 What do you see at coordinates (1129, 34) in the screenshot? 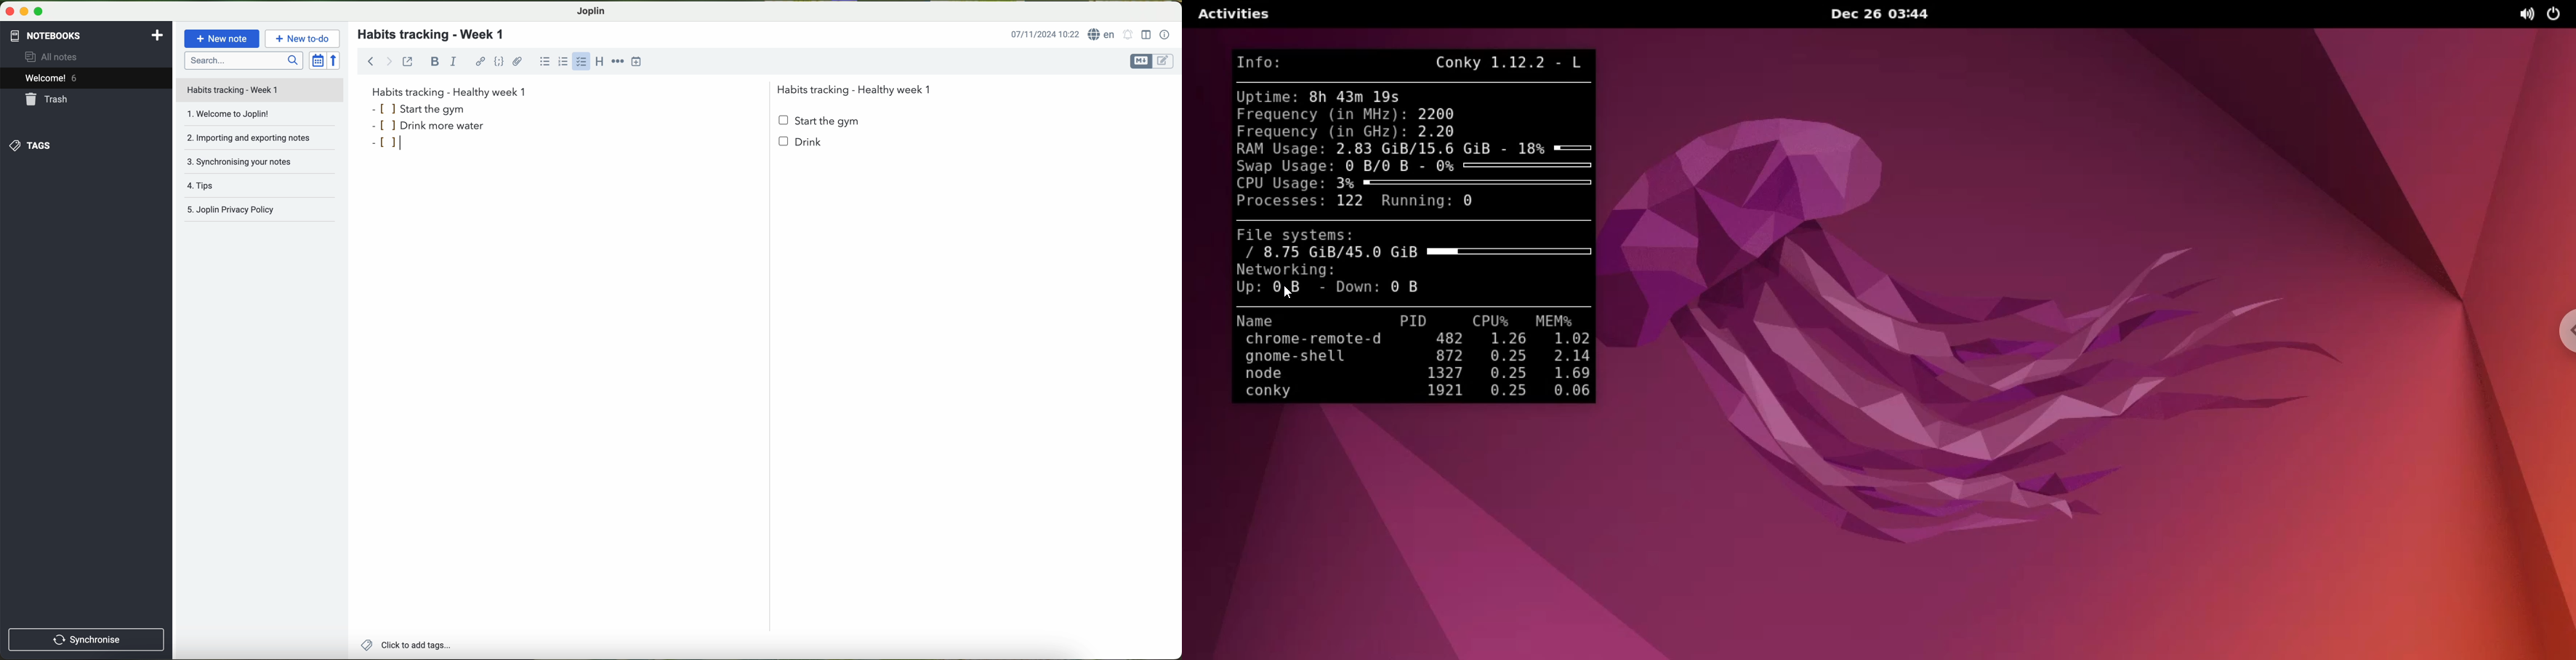
I see `set alarm` at bounding box center [1129, 34].